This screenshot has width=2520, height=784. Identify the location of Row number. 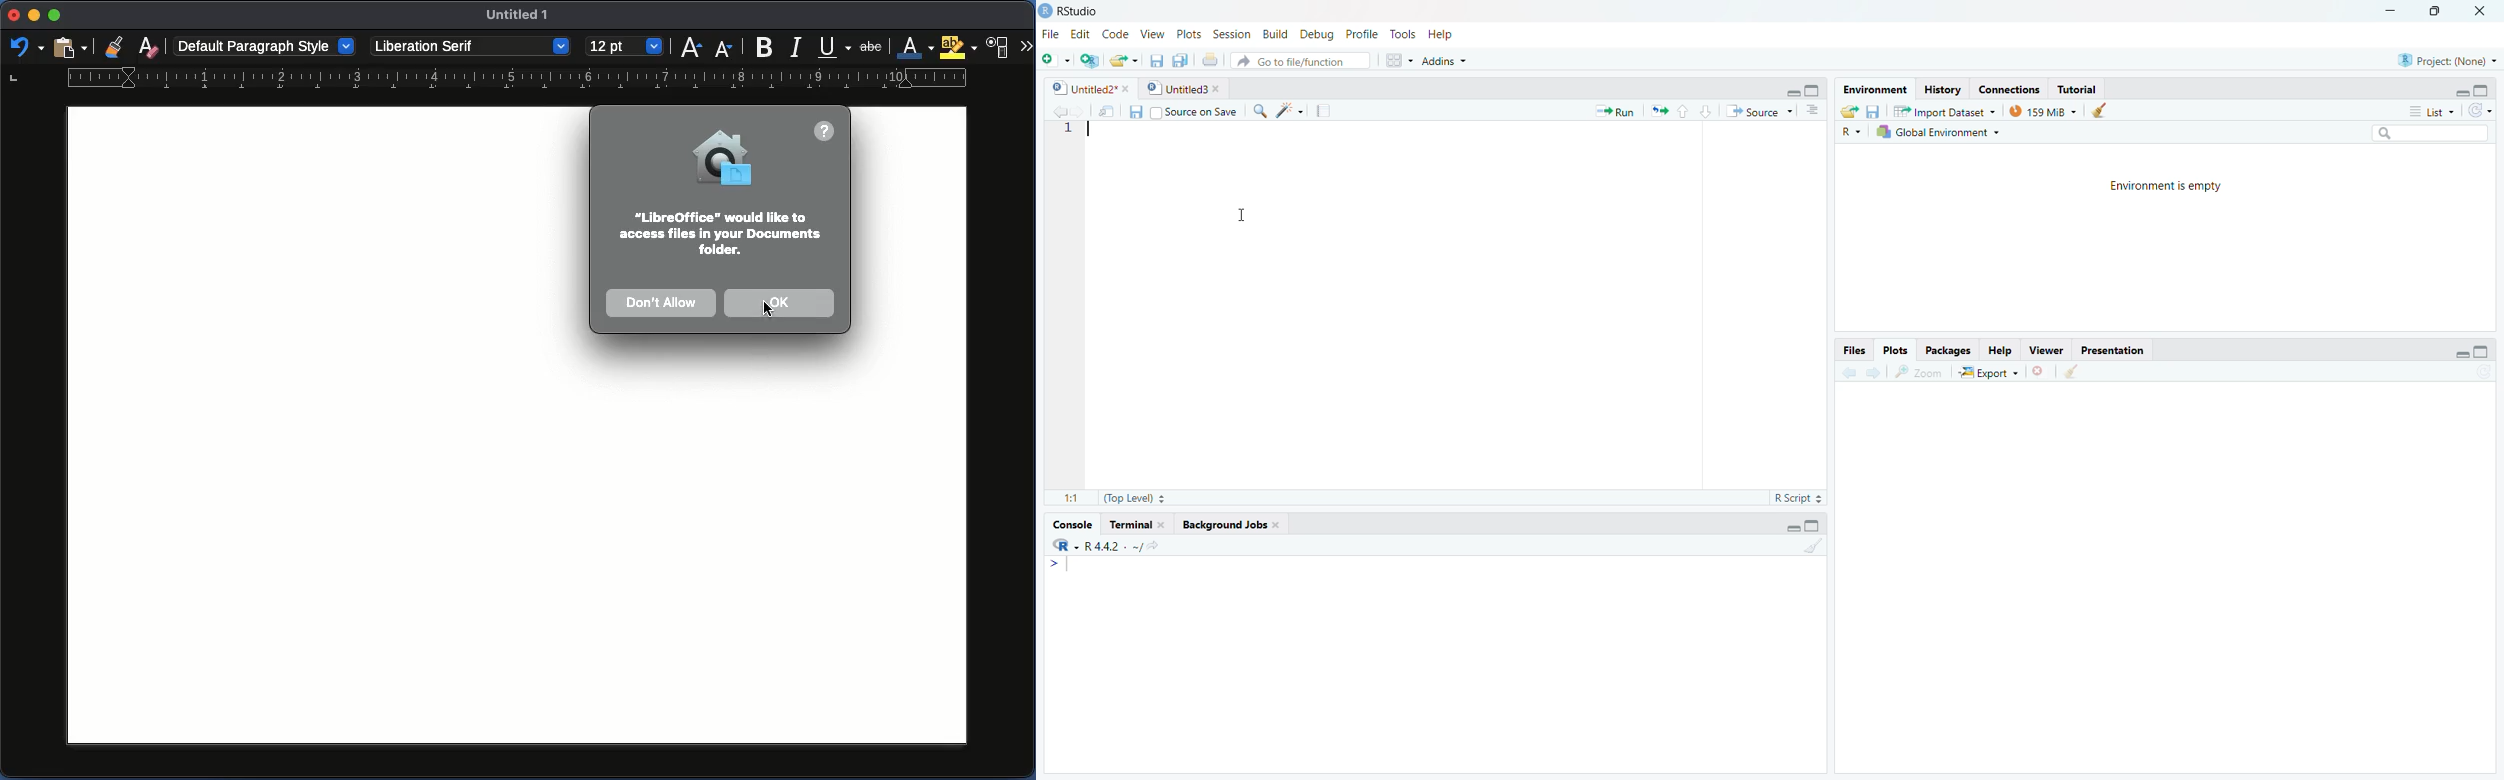
(1064, 132).